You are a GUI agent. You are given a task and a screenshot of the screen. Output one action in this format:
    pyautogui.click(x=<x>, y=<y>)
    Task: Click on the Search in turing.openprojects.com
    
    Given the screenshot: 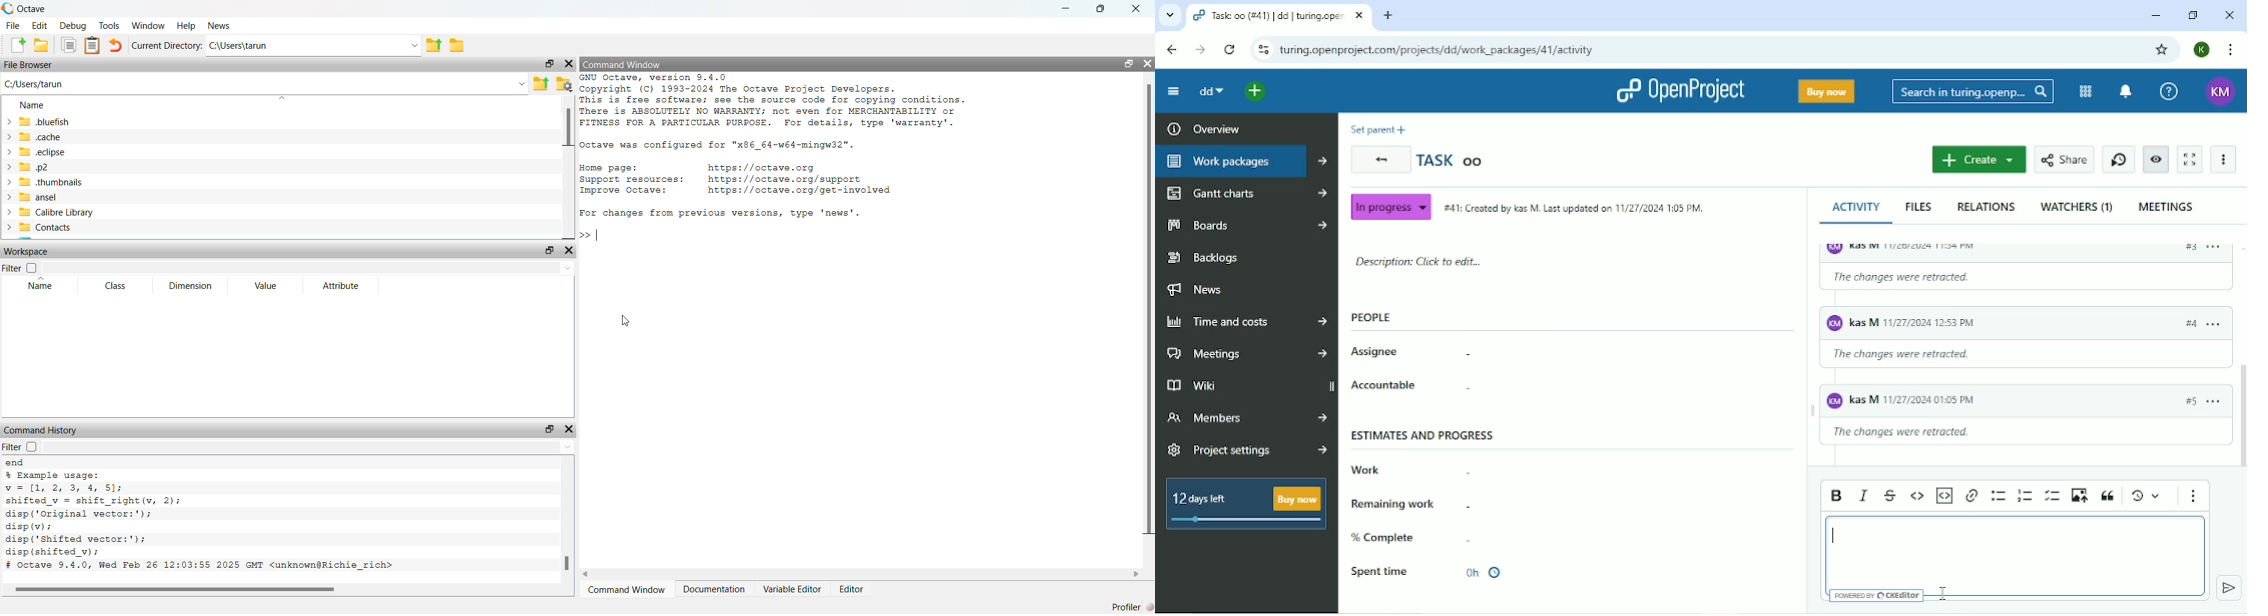 What is the action you would take?
    pyautogui.click(x=1972, y=91)
    